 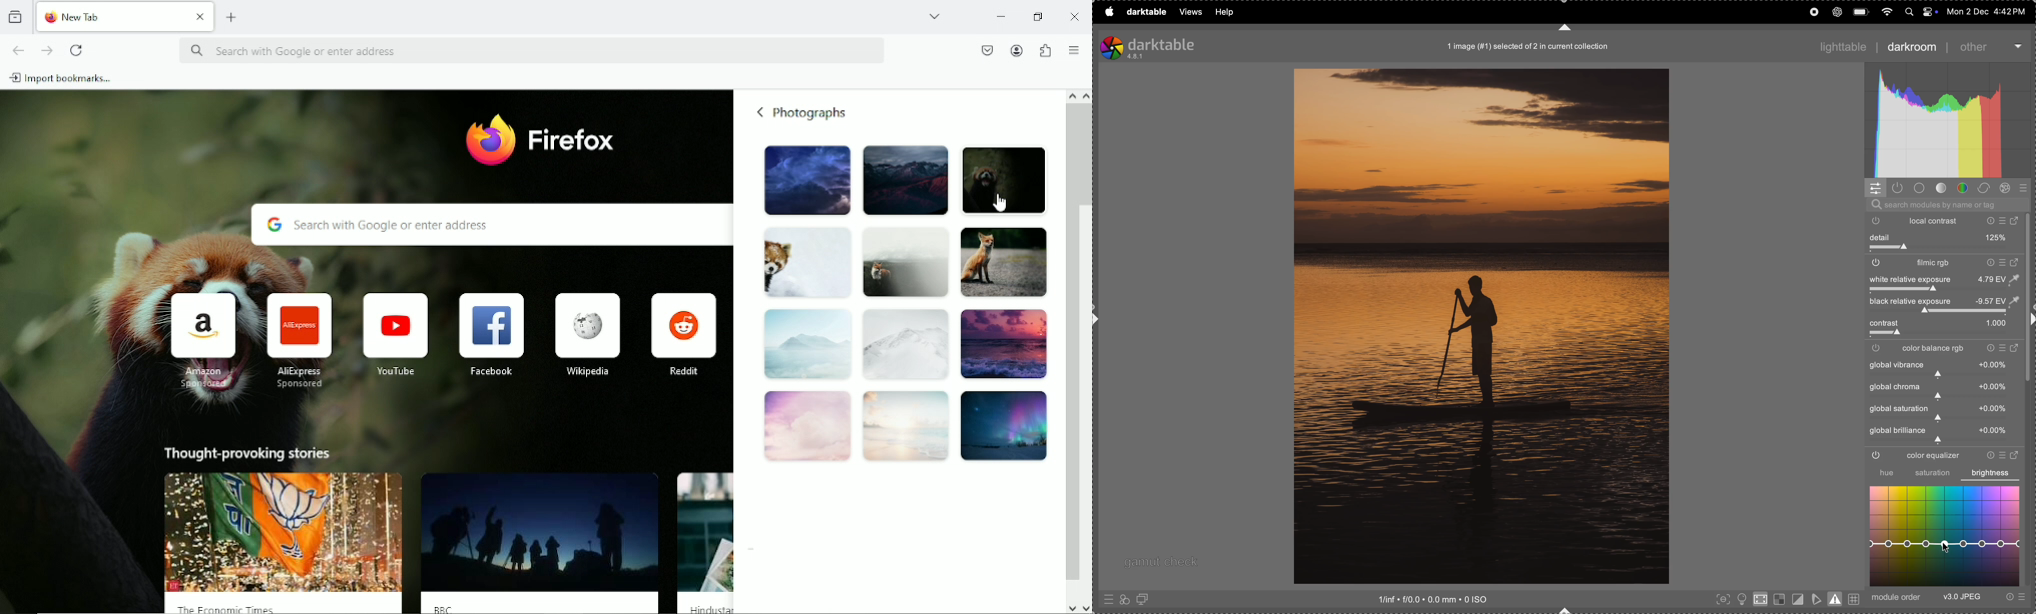 I want to click on tone, so click(x=1941, y=189).